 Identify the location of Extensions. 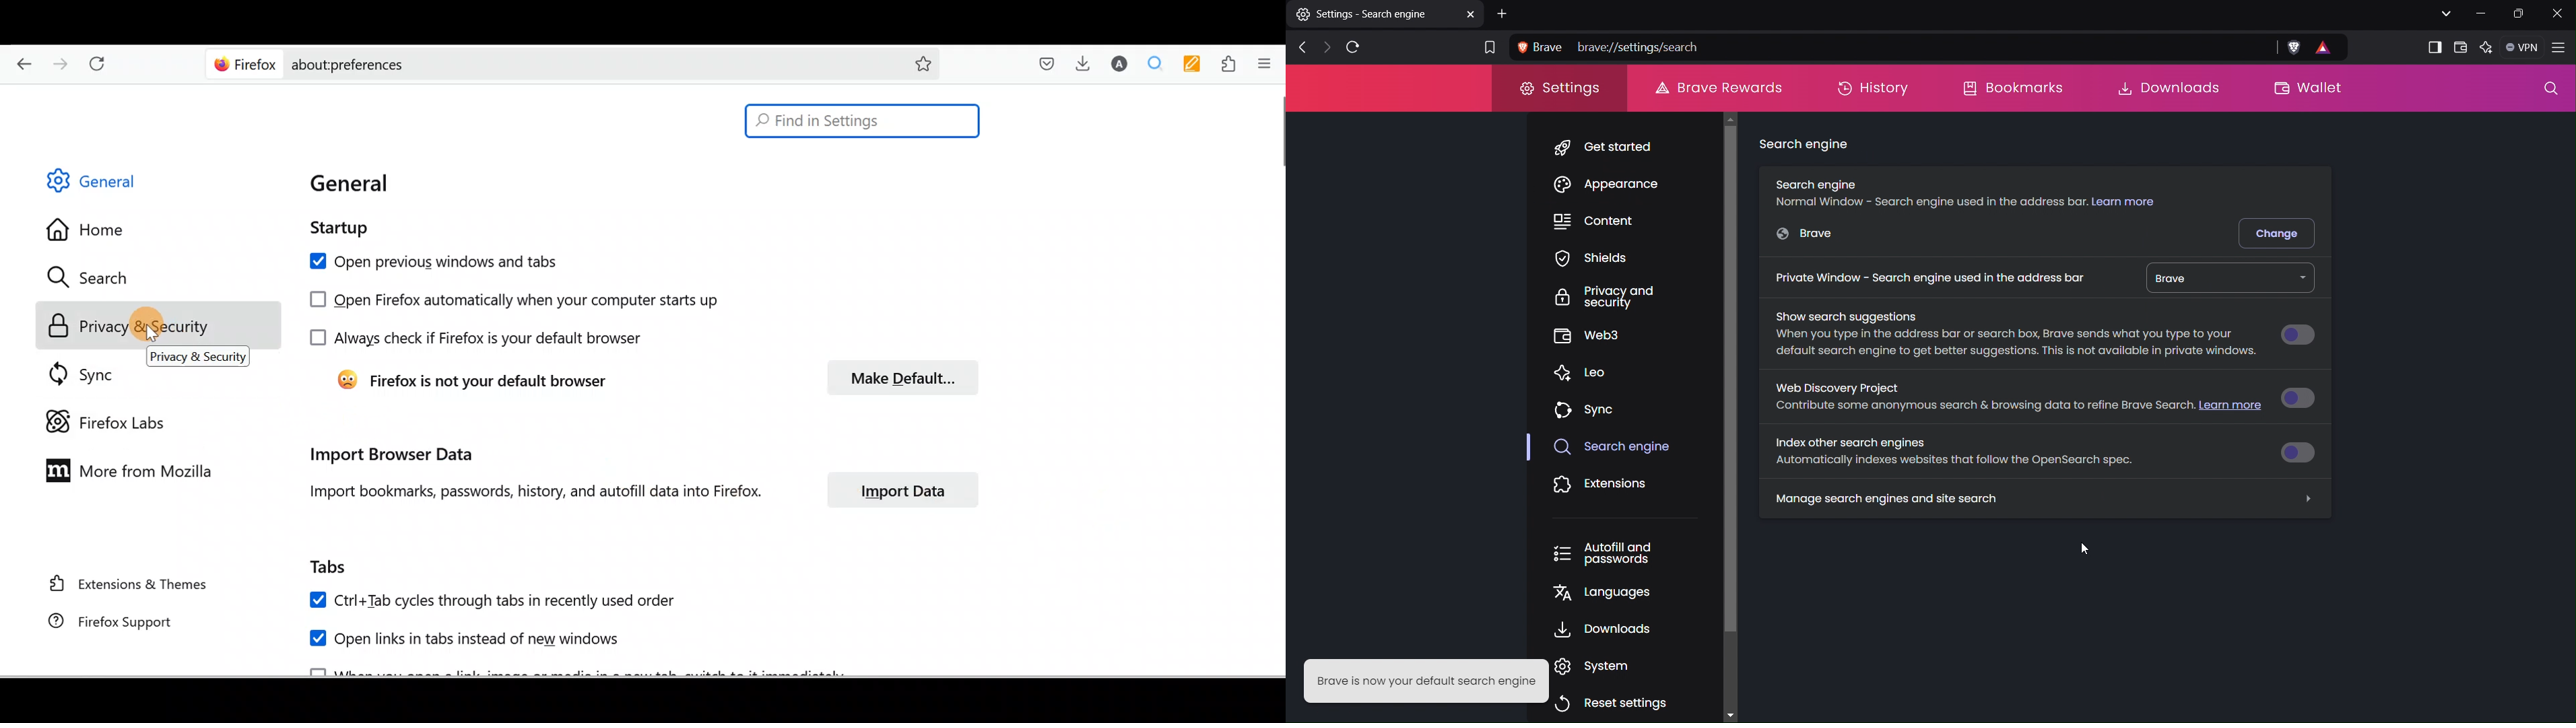
(1228, 64).